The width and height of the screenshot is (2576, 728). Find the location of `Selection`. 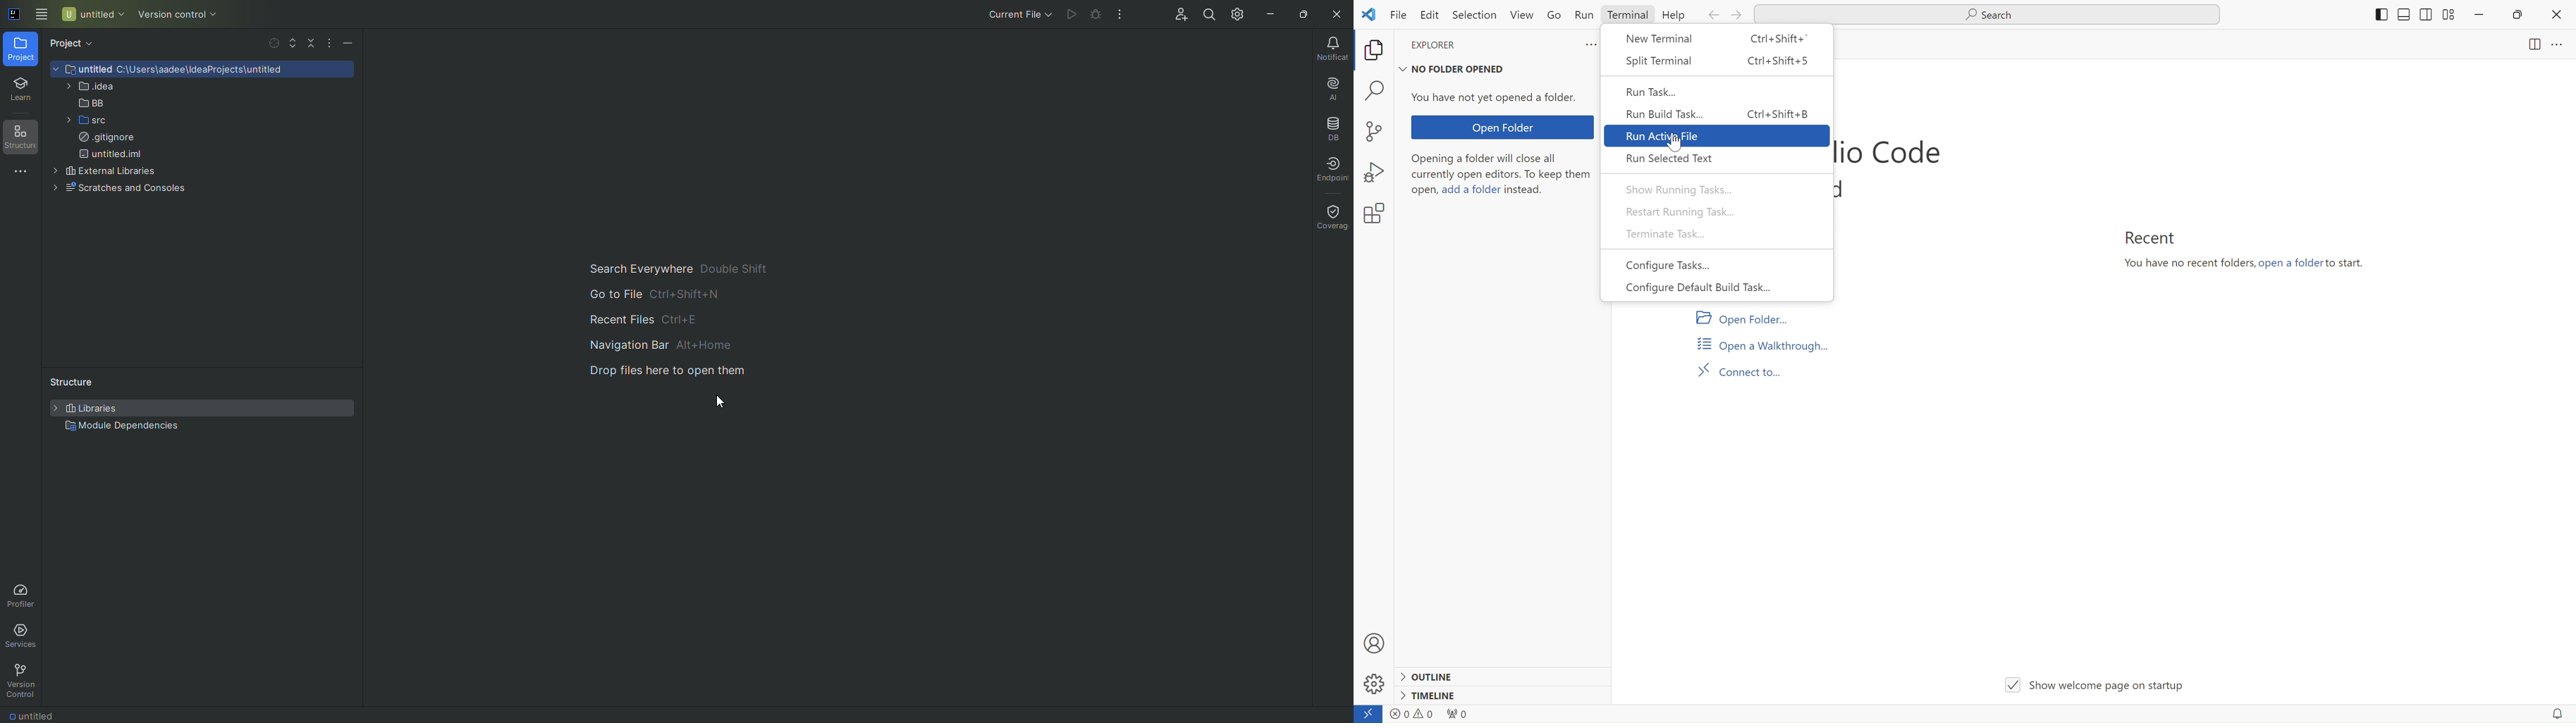

Selection is located at coordinates (1477, 17).